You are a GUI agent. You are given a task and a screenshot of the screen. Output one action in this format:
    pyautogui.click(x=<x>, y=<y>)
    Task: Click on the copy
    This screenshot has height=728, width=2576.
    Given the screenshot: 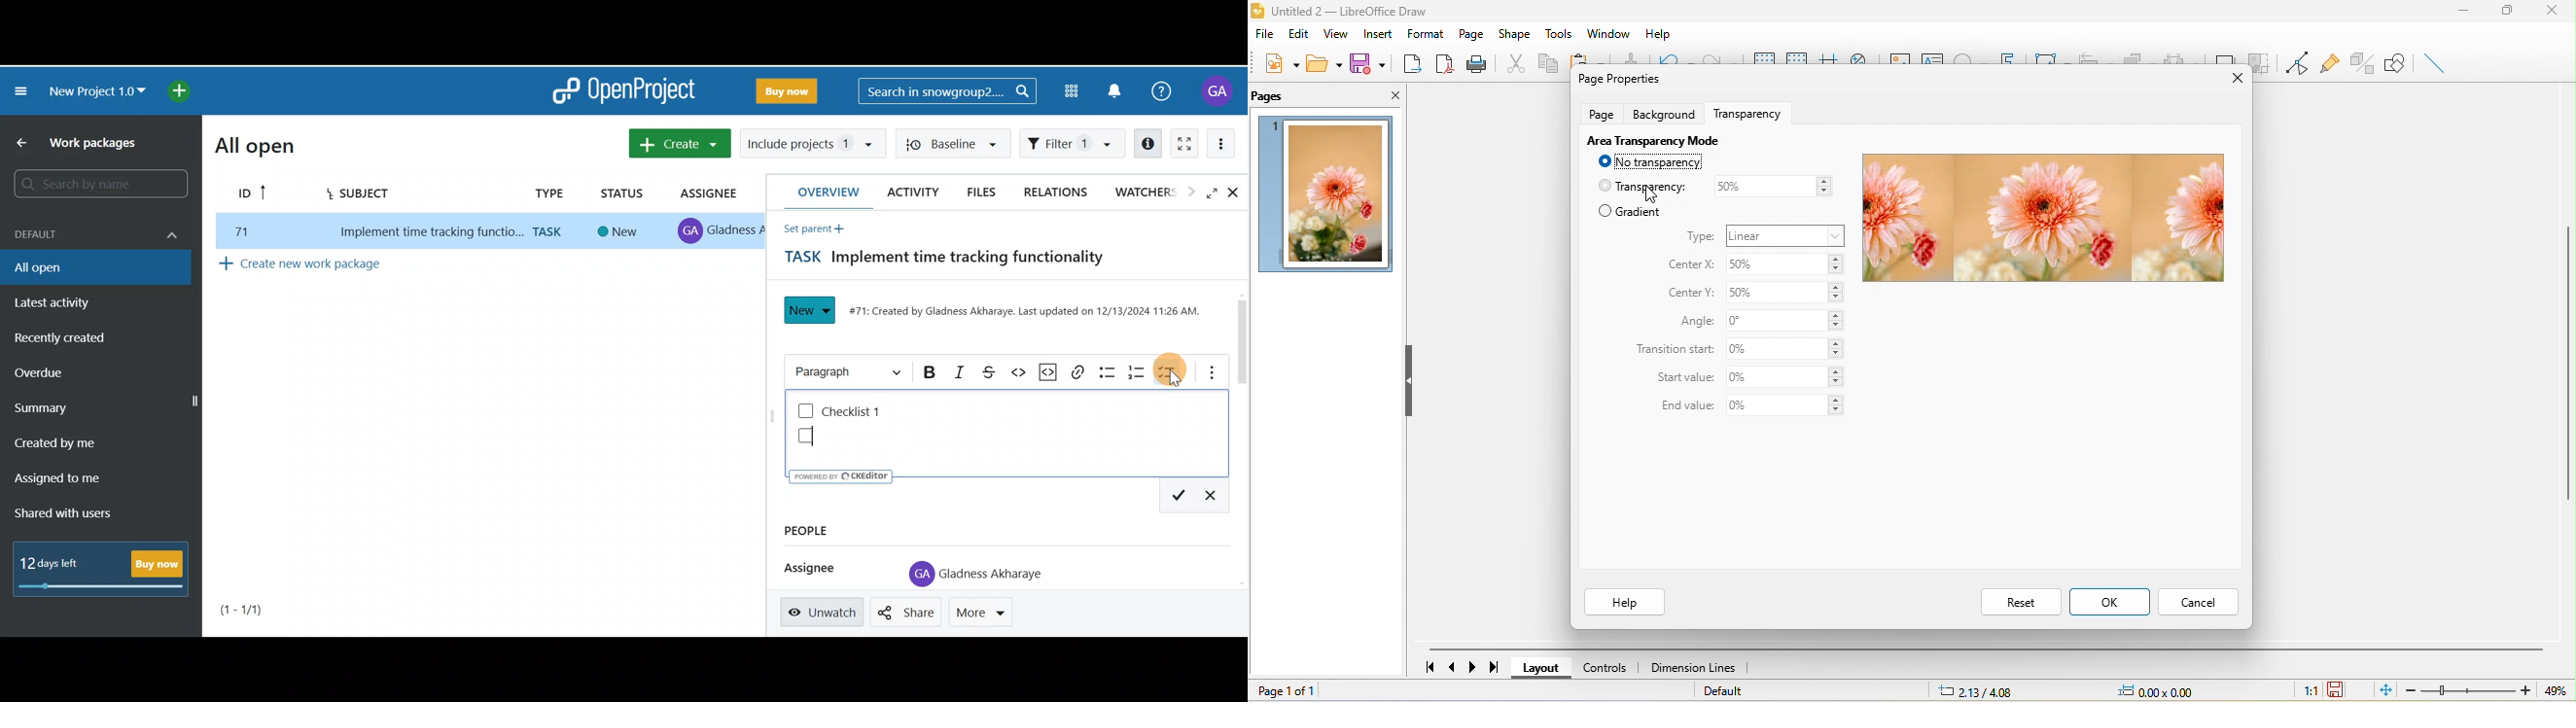 What is the action you would take?
    pyautogui.click(x=1546, y=62)
    